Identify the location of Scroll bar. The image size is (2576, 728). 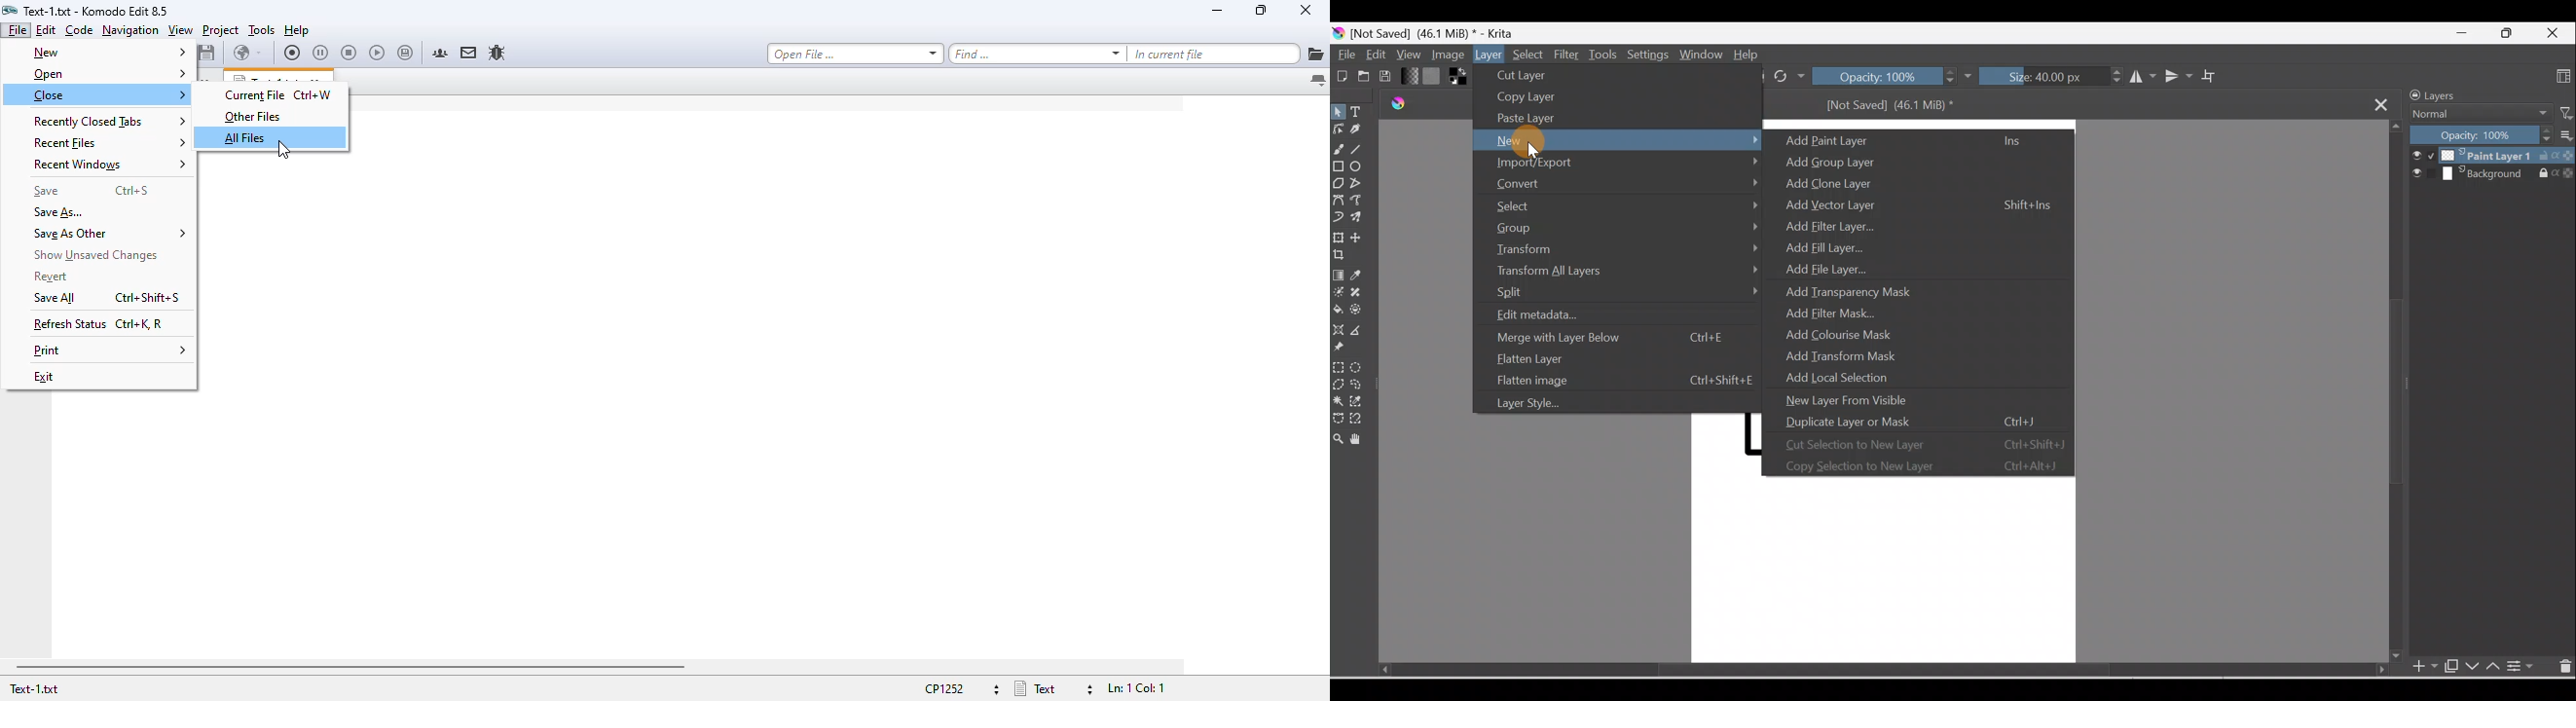
(1861, 670).